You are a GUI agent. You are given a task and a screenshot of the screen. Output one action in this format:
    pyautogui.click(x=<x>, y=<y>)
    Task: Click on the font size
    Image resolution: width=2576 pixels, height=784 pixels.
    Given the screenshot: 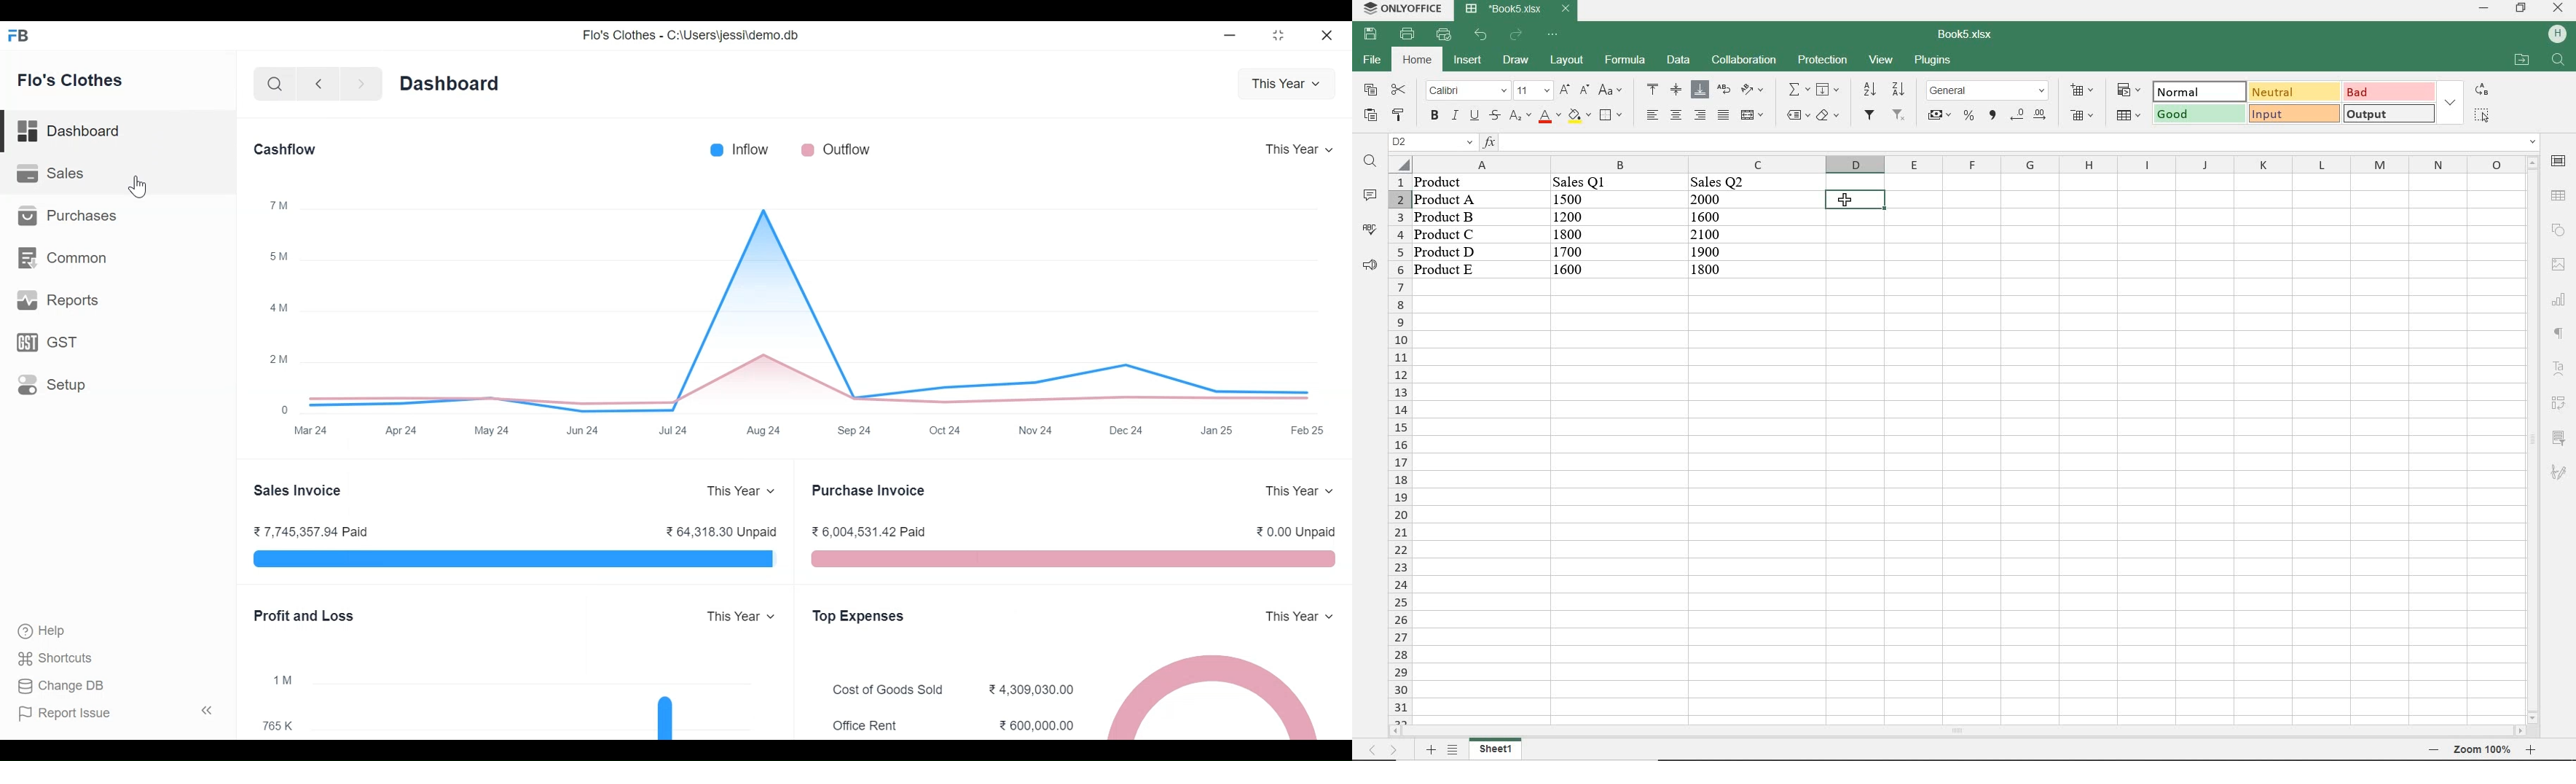 What is the action you would take?
    pyautogui.click(x=1532, y=91)
    